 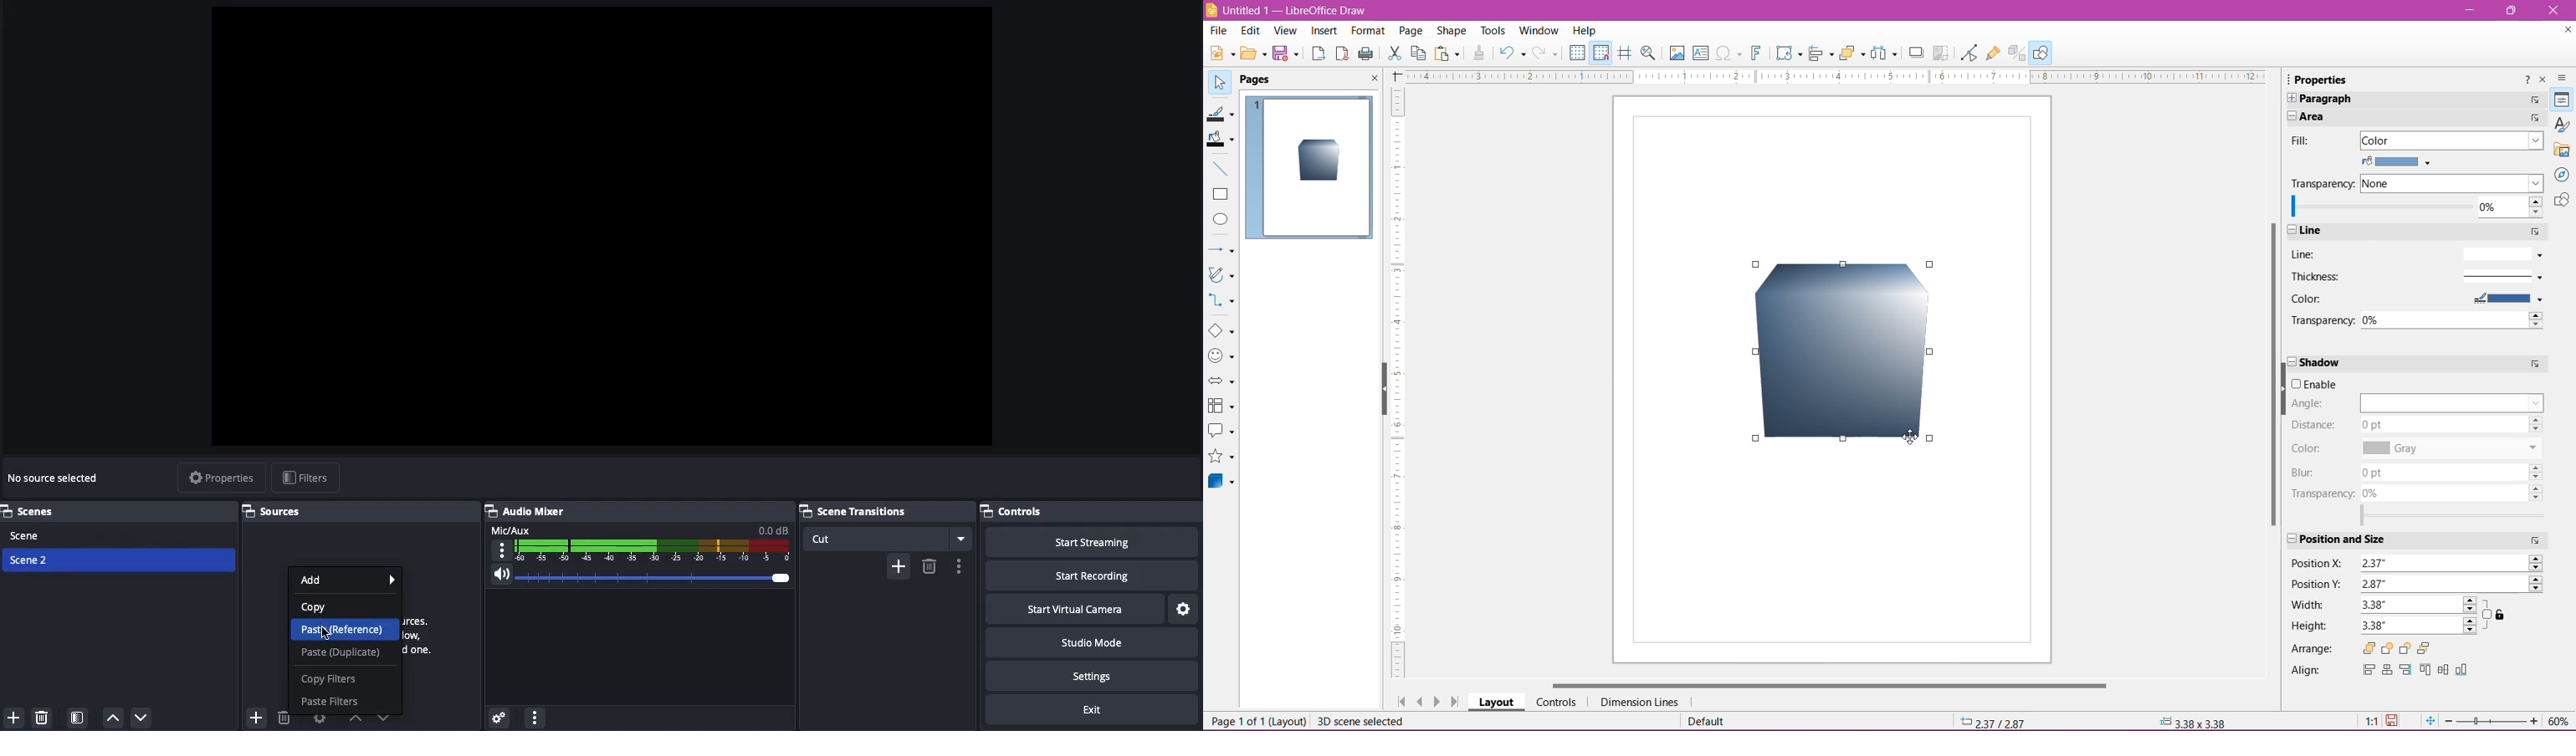 What do you see at coordinates (1381, 390) in the screenshot?
I see `Hide` at bounding box center [1381, 390].